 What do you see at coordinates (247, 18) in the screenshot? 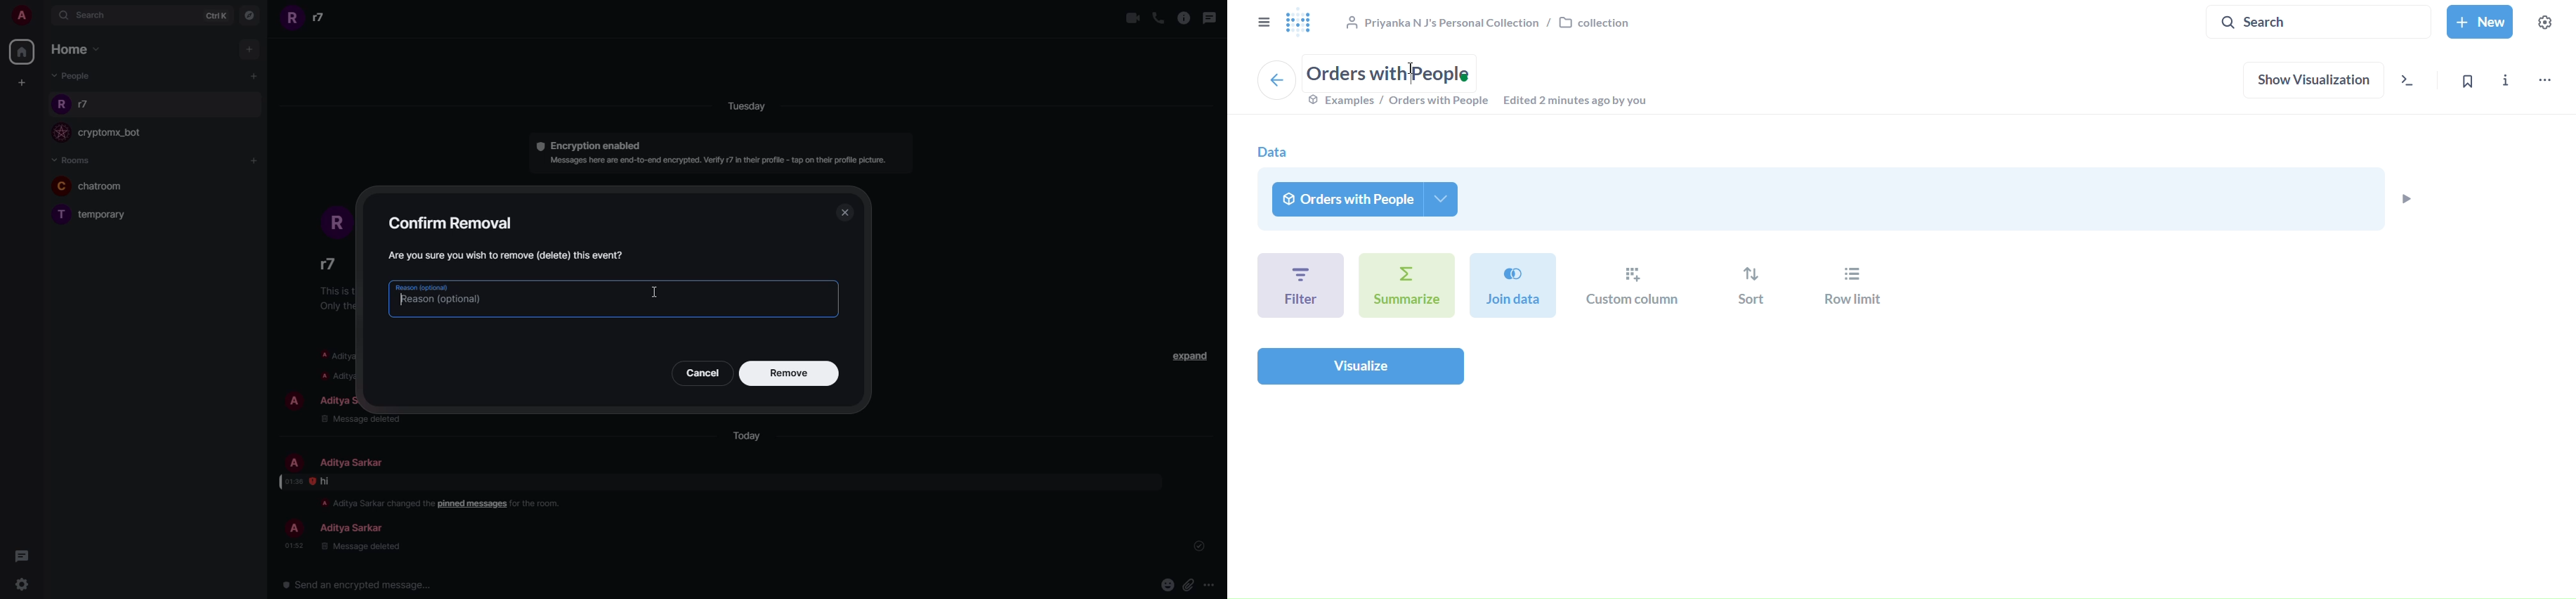
I see `navigator` at bounding box center [247, 18].